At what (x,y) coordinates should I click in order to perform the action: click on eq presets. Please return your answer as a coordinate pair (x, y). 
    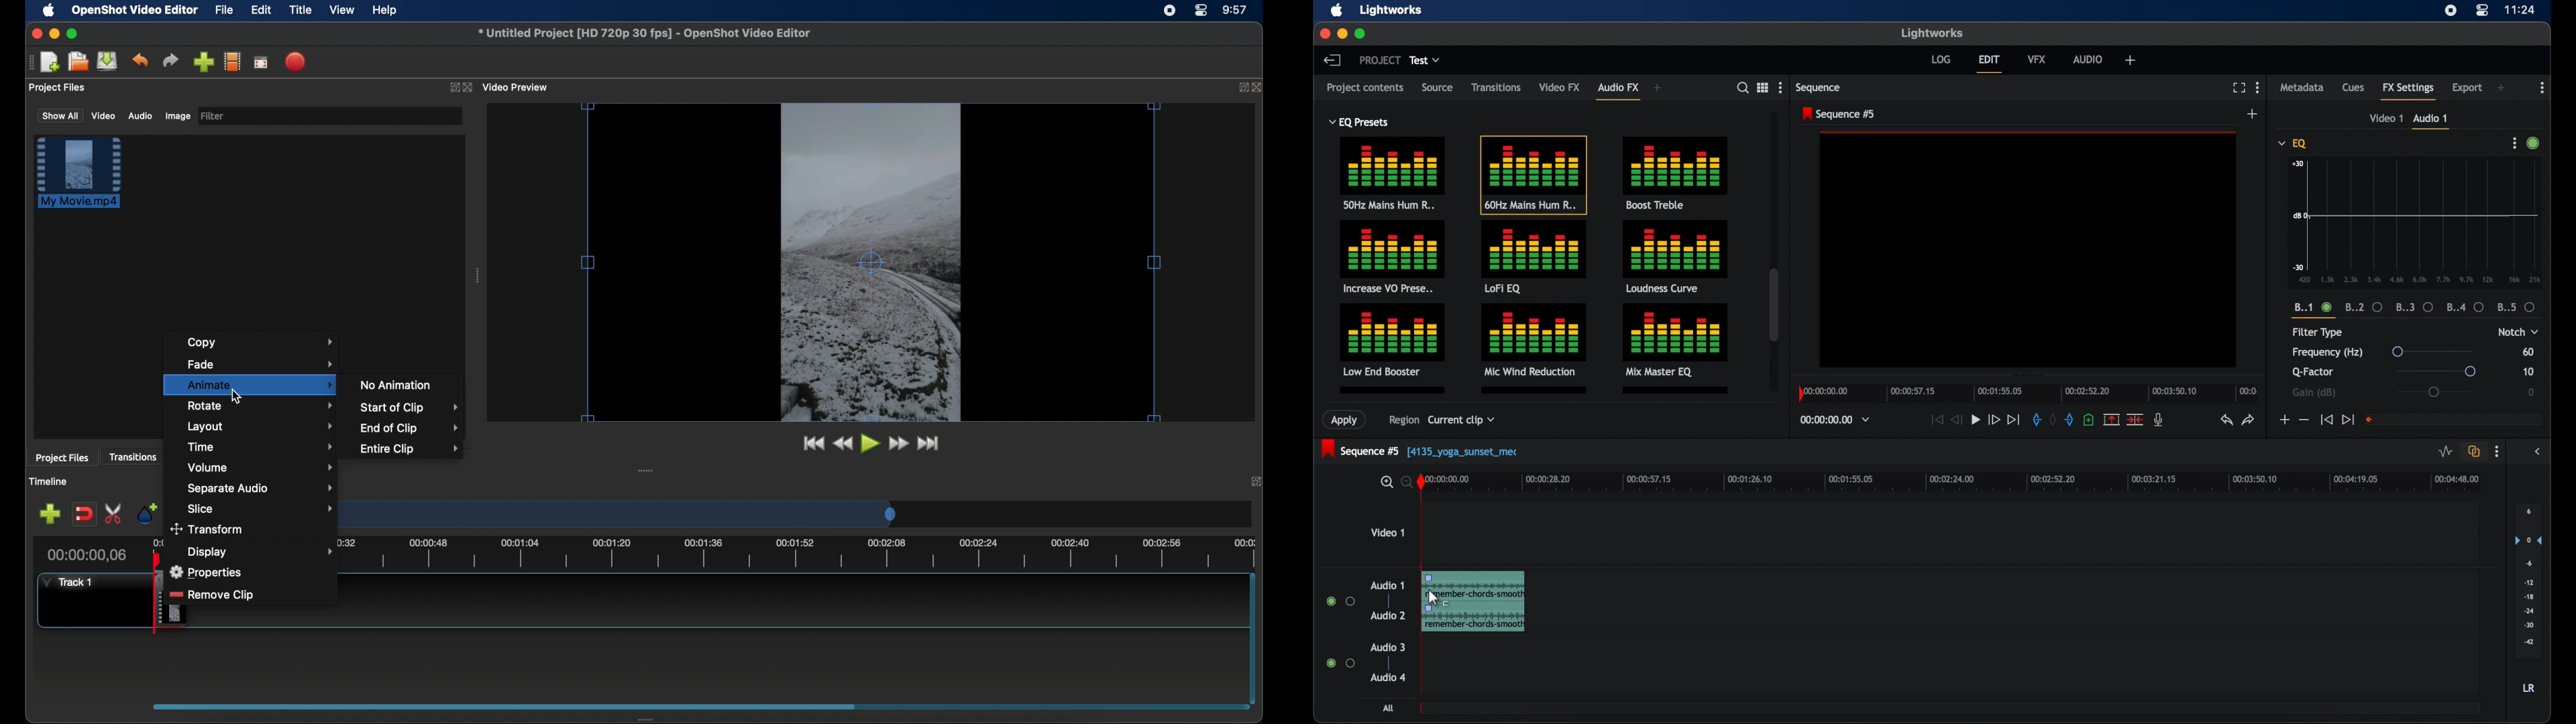
    Looking at the image, I should click on (1360, 122).